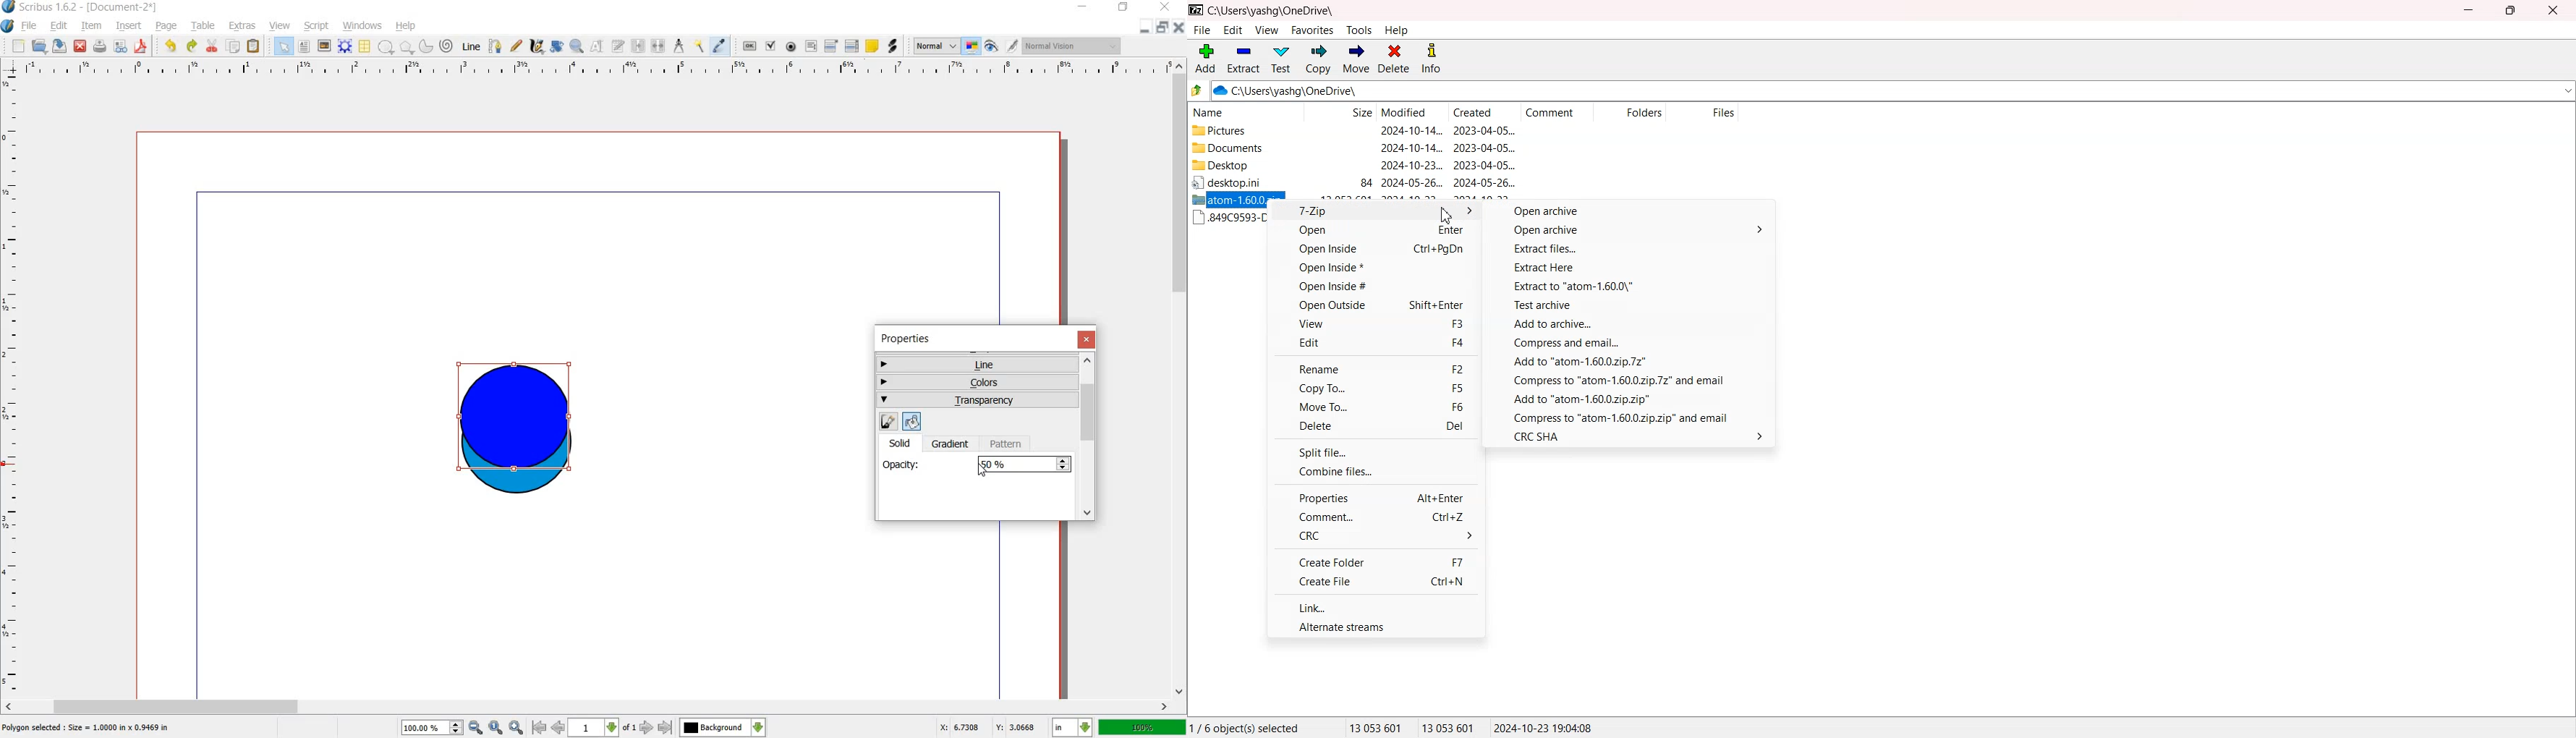 The image size is (2576, 756). What do you see at coordinates (92, 26) in the screenshot?
I see `item` at bounding box center [92, 26].